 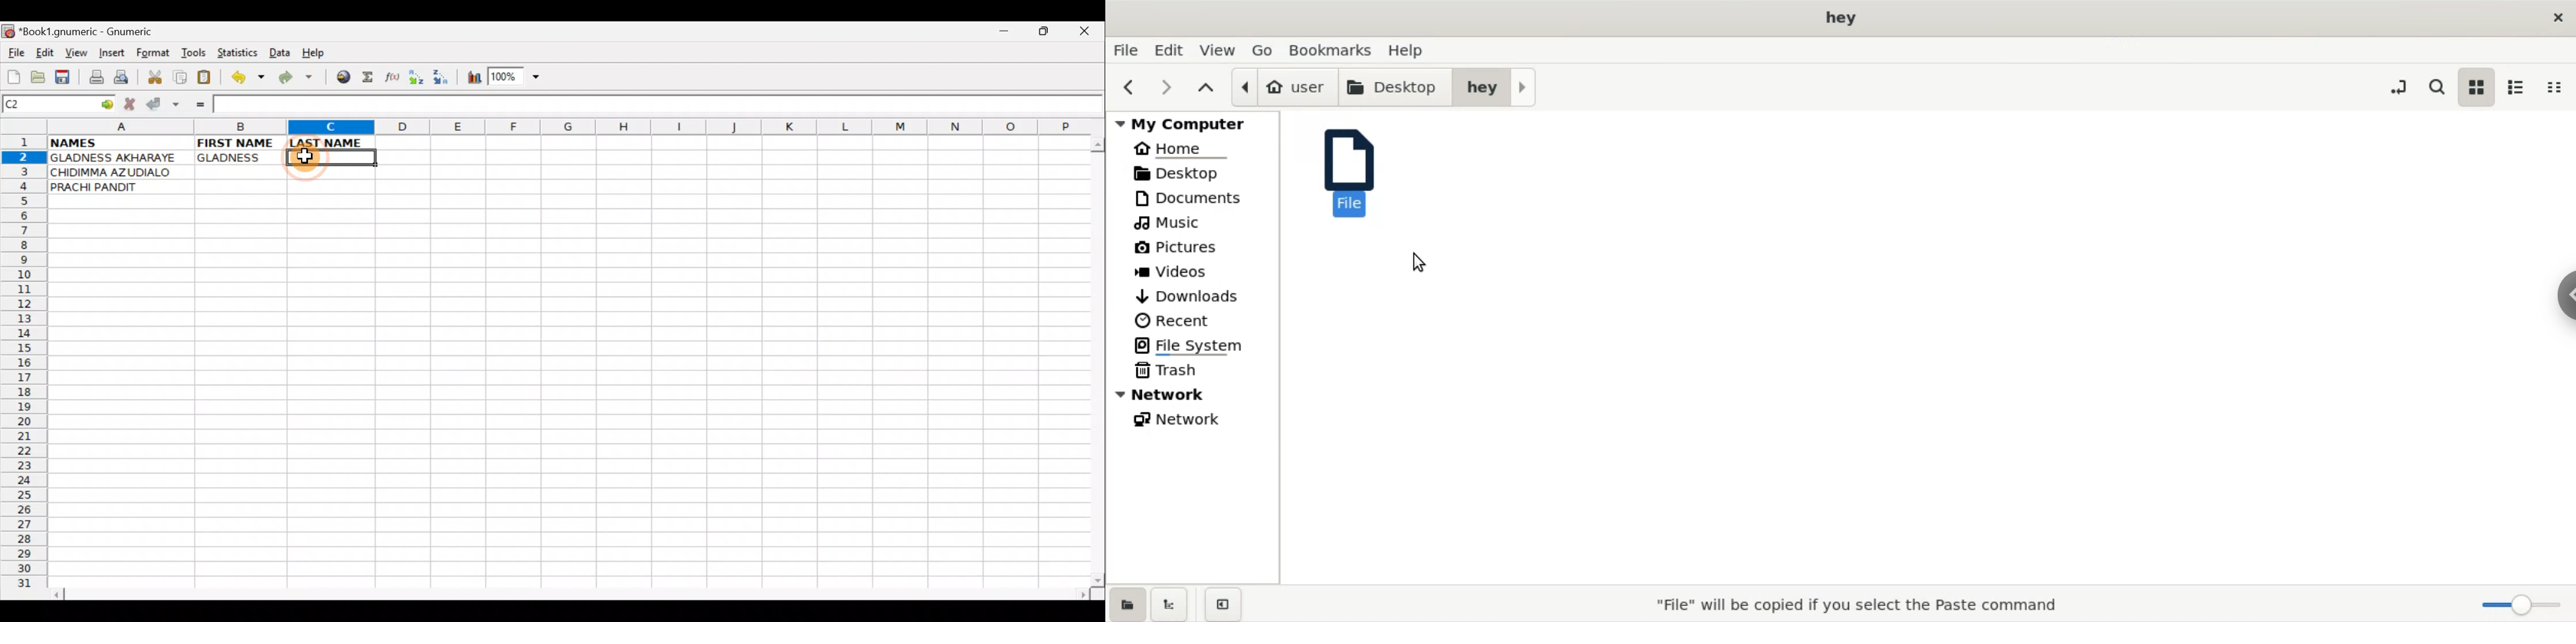 What do you see at coordinates (657, 105) in the screenshot?
I see `Formula bar` at bounding box center [657, 105].